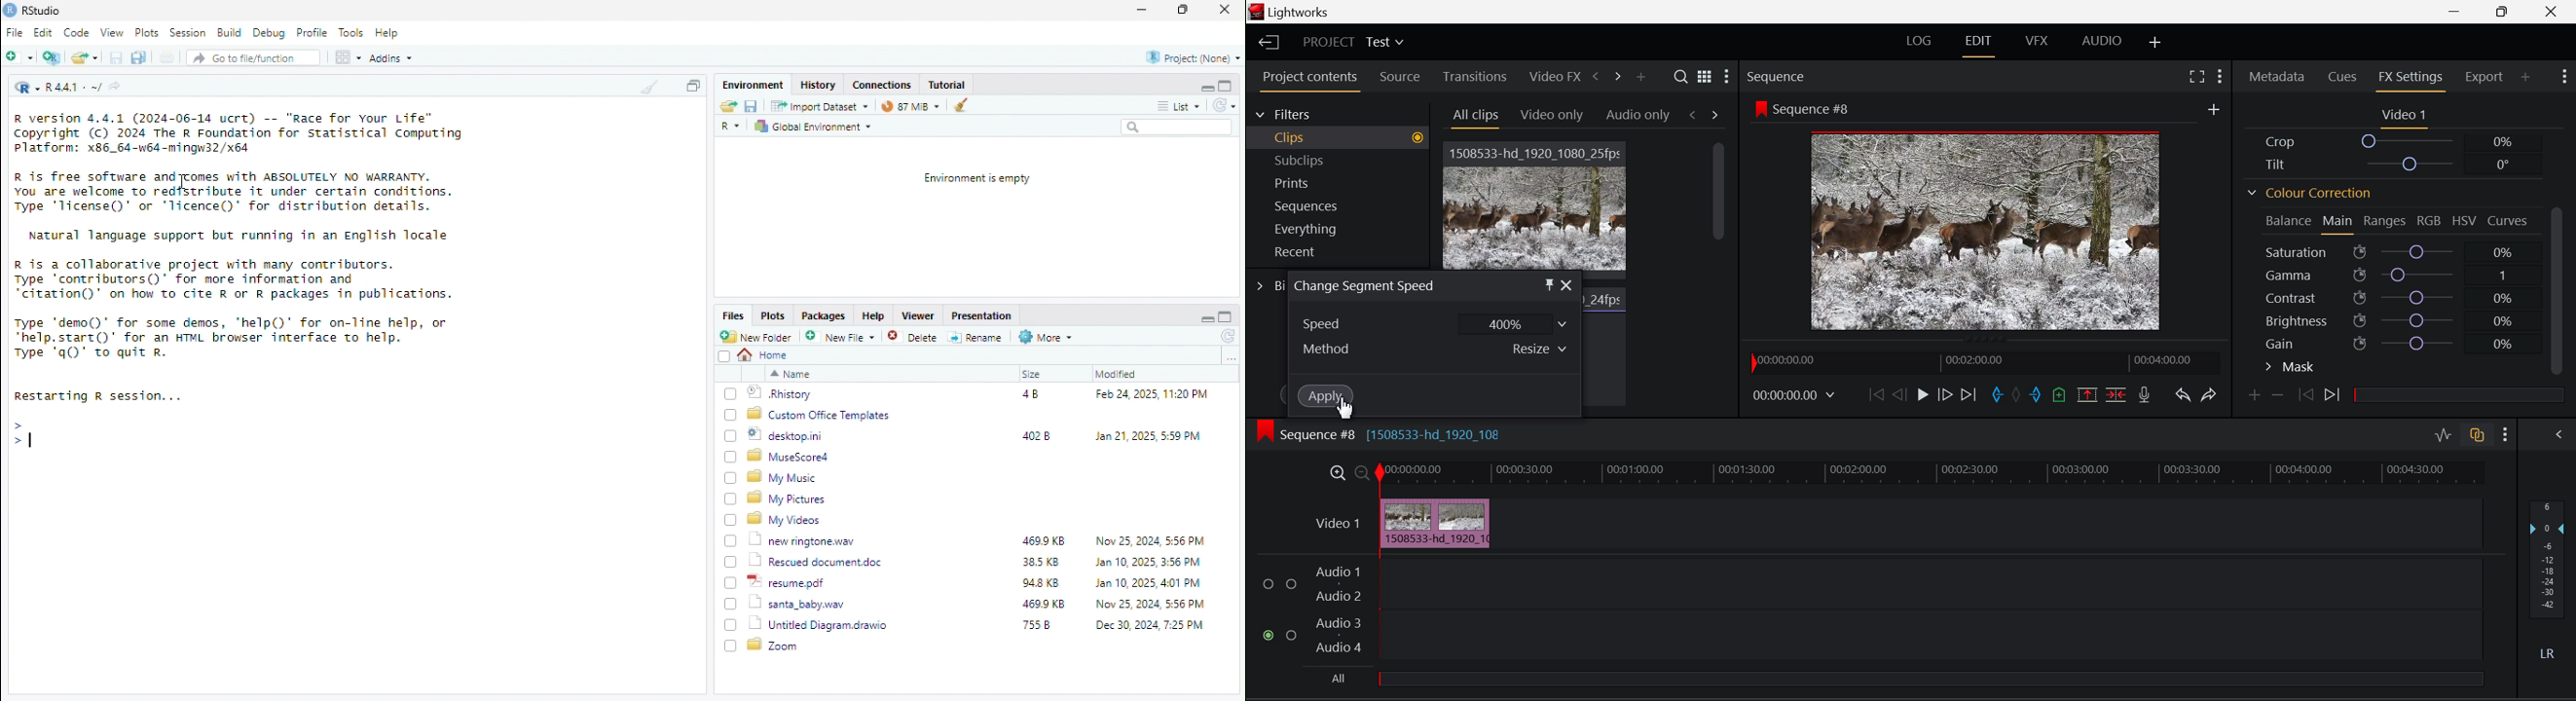  What do you see at coordinates (2393, 142) in the screenshot?
I see `Crop` at bounding box center [2393, 142].